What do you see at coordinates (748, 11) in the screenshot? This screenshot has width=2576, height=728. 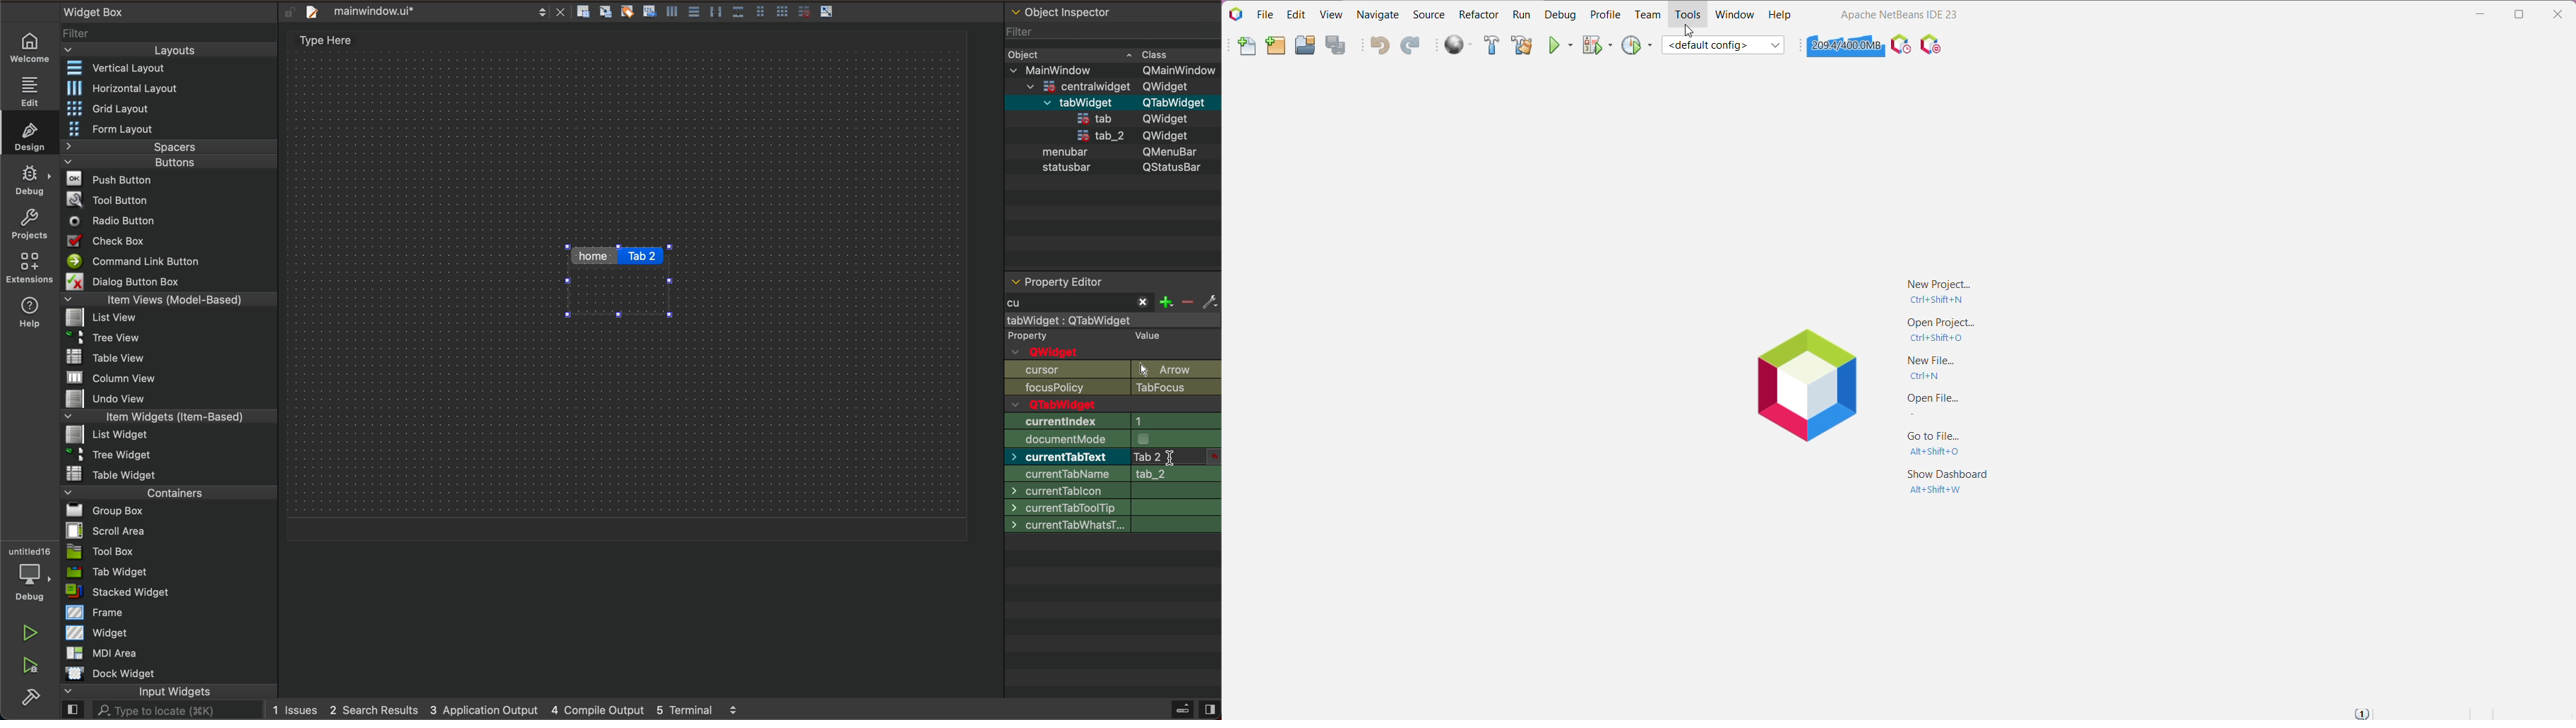 I see `layout actions` at bounding box center [748, 11].